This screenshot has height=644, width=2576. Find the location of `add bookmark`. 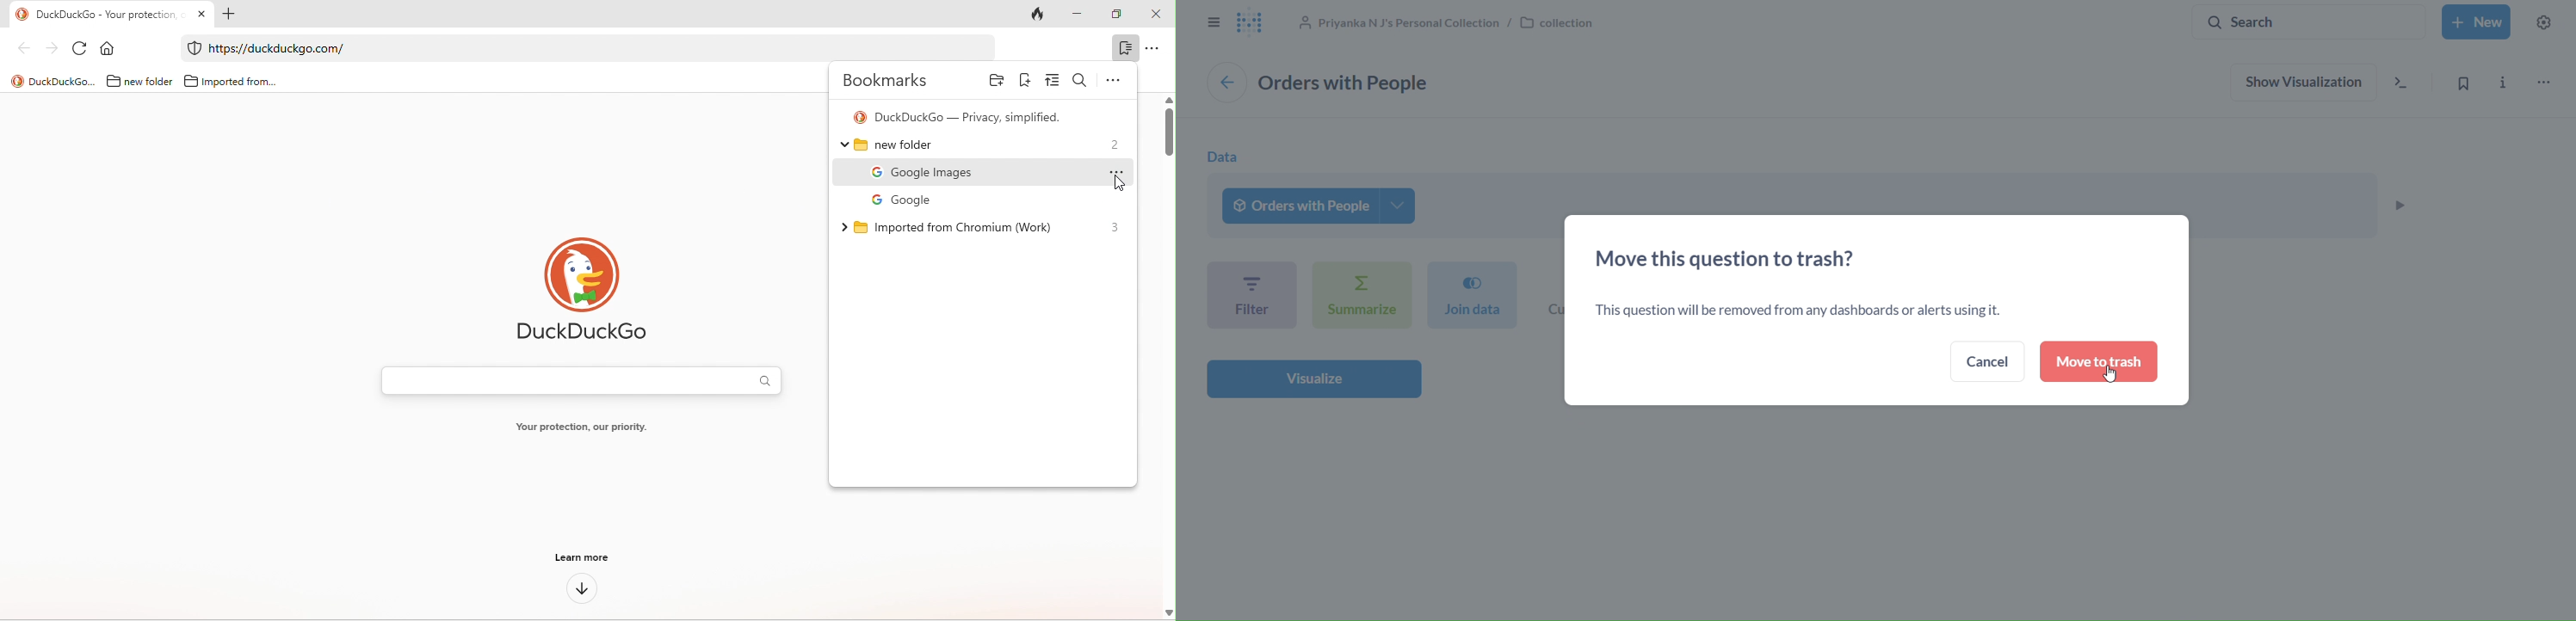

add bookmark is located at coordinates (1024, 81).